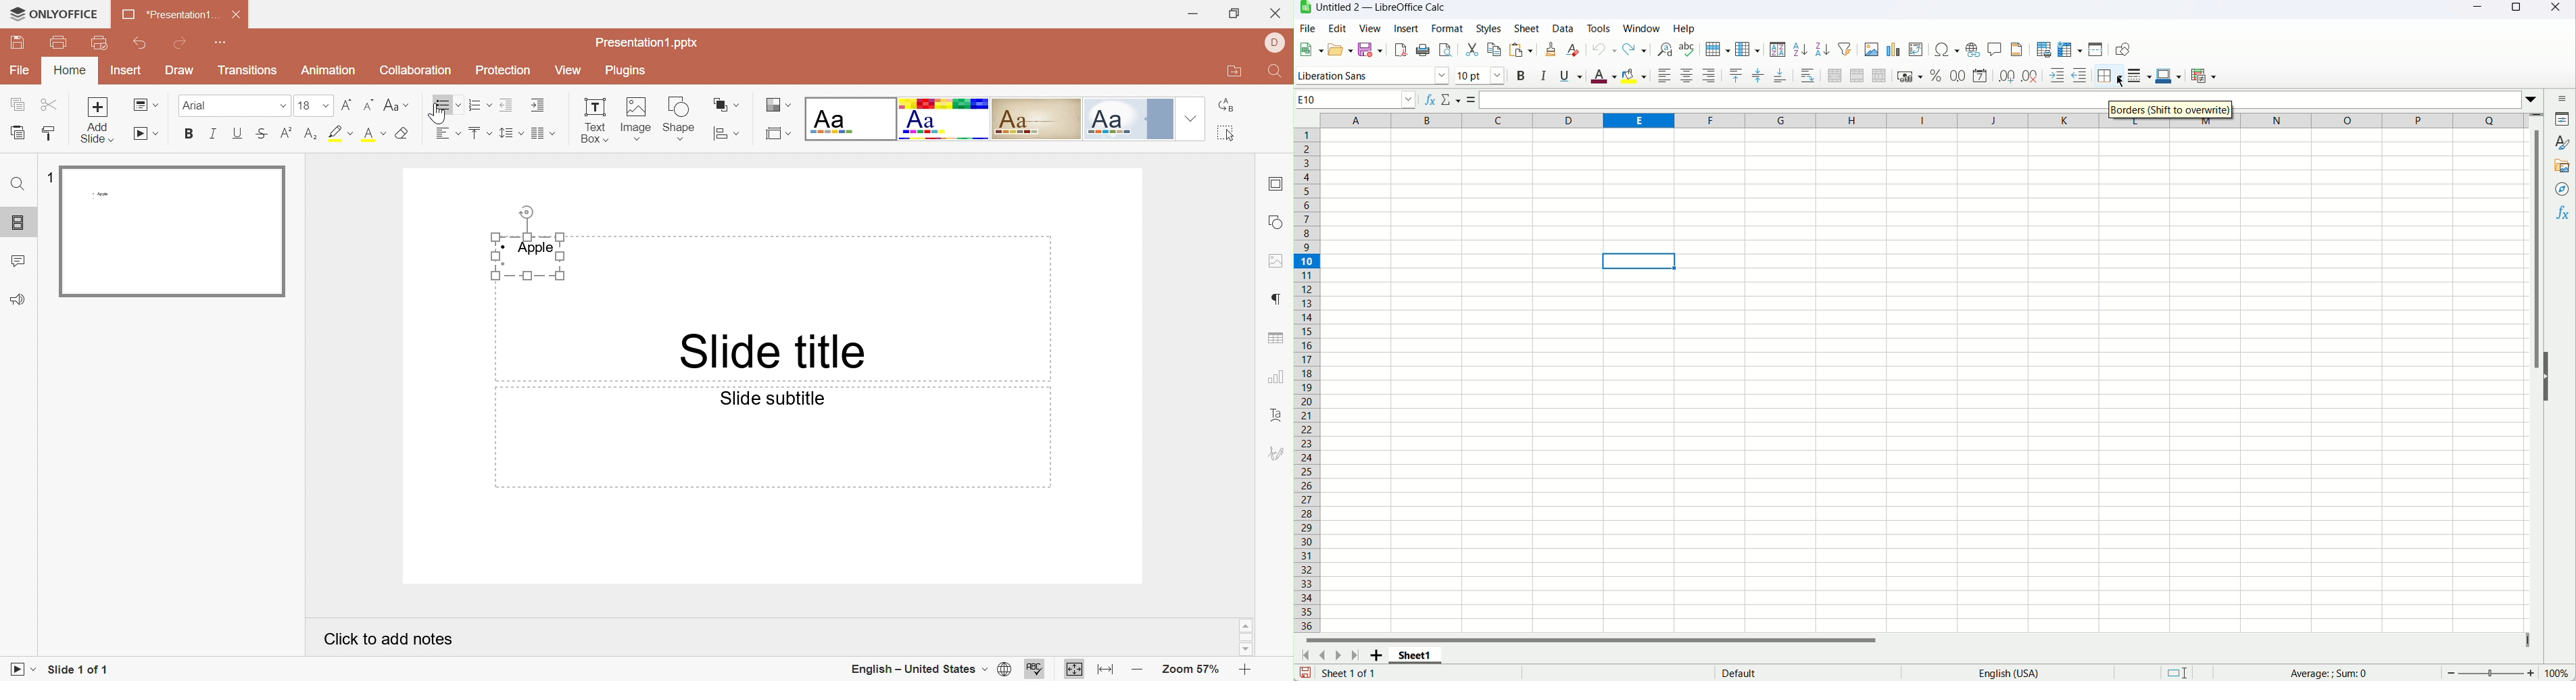 The width and height of the screenshot is (2576, 700). I want to click on Align center, so click(1687, 77).